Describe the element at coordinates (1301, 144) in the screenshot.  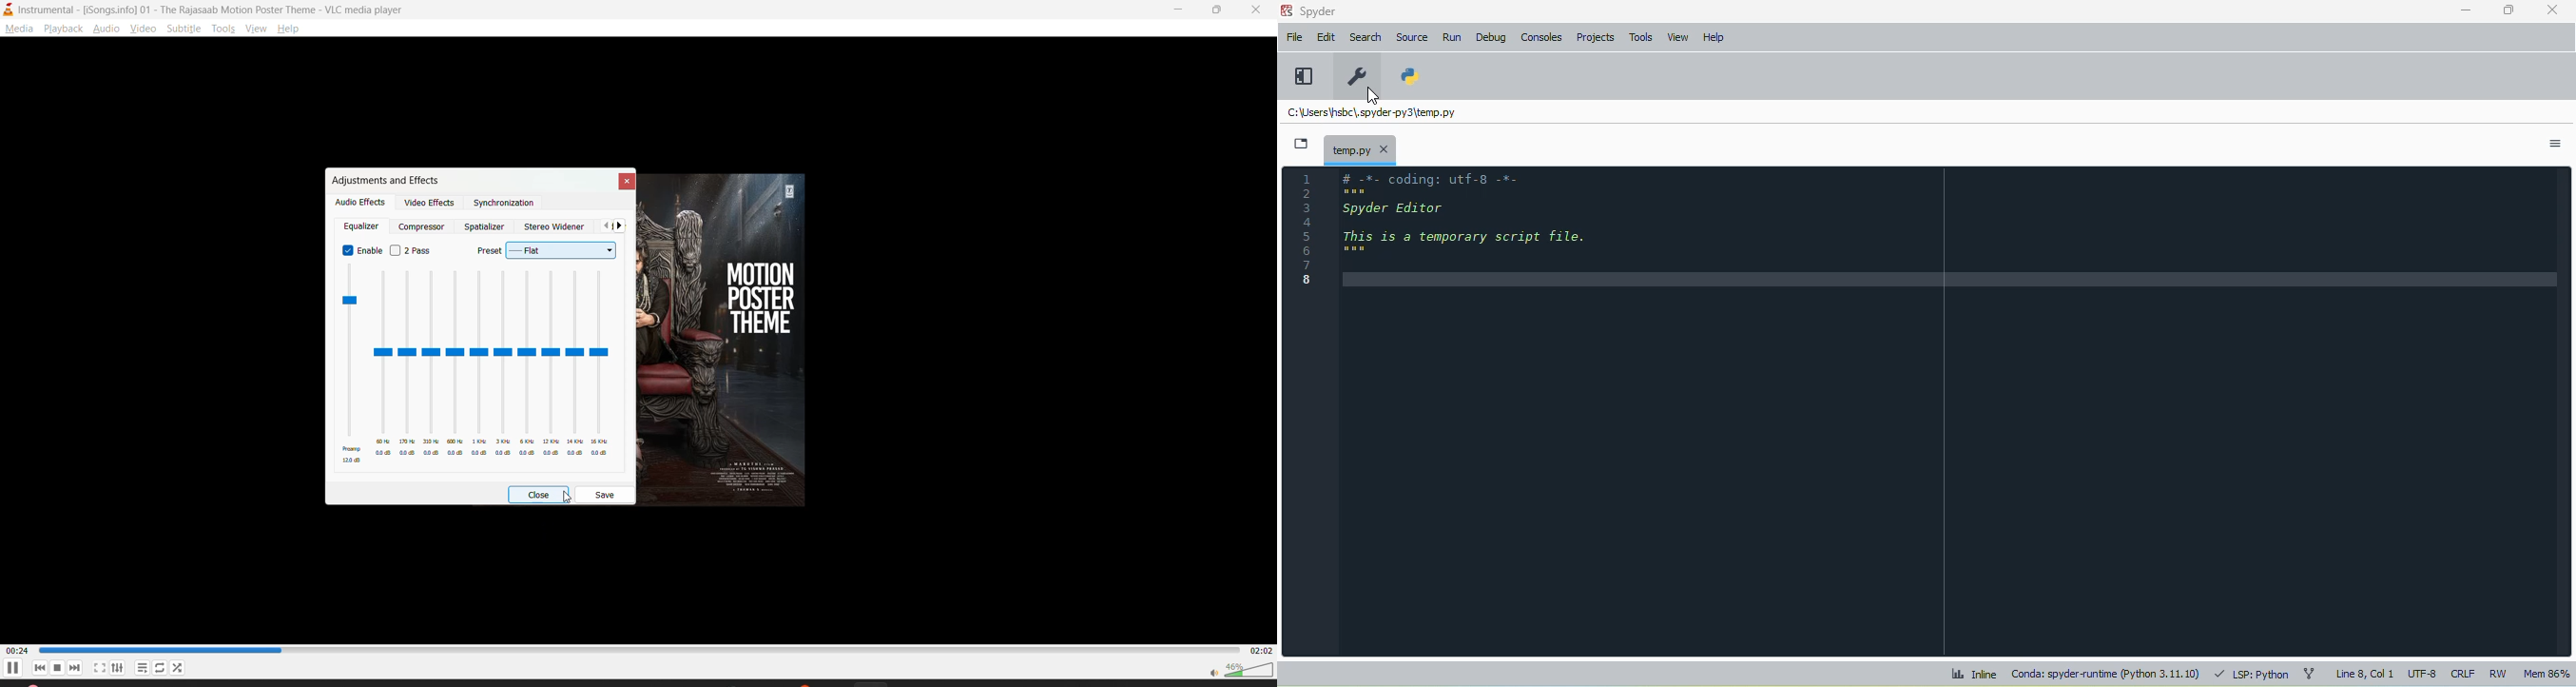
I see `browse tabs` at that location.